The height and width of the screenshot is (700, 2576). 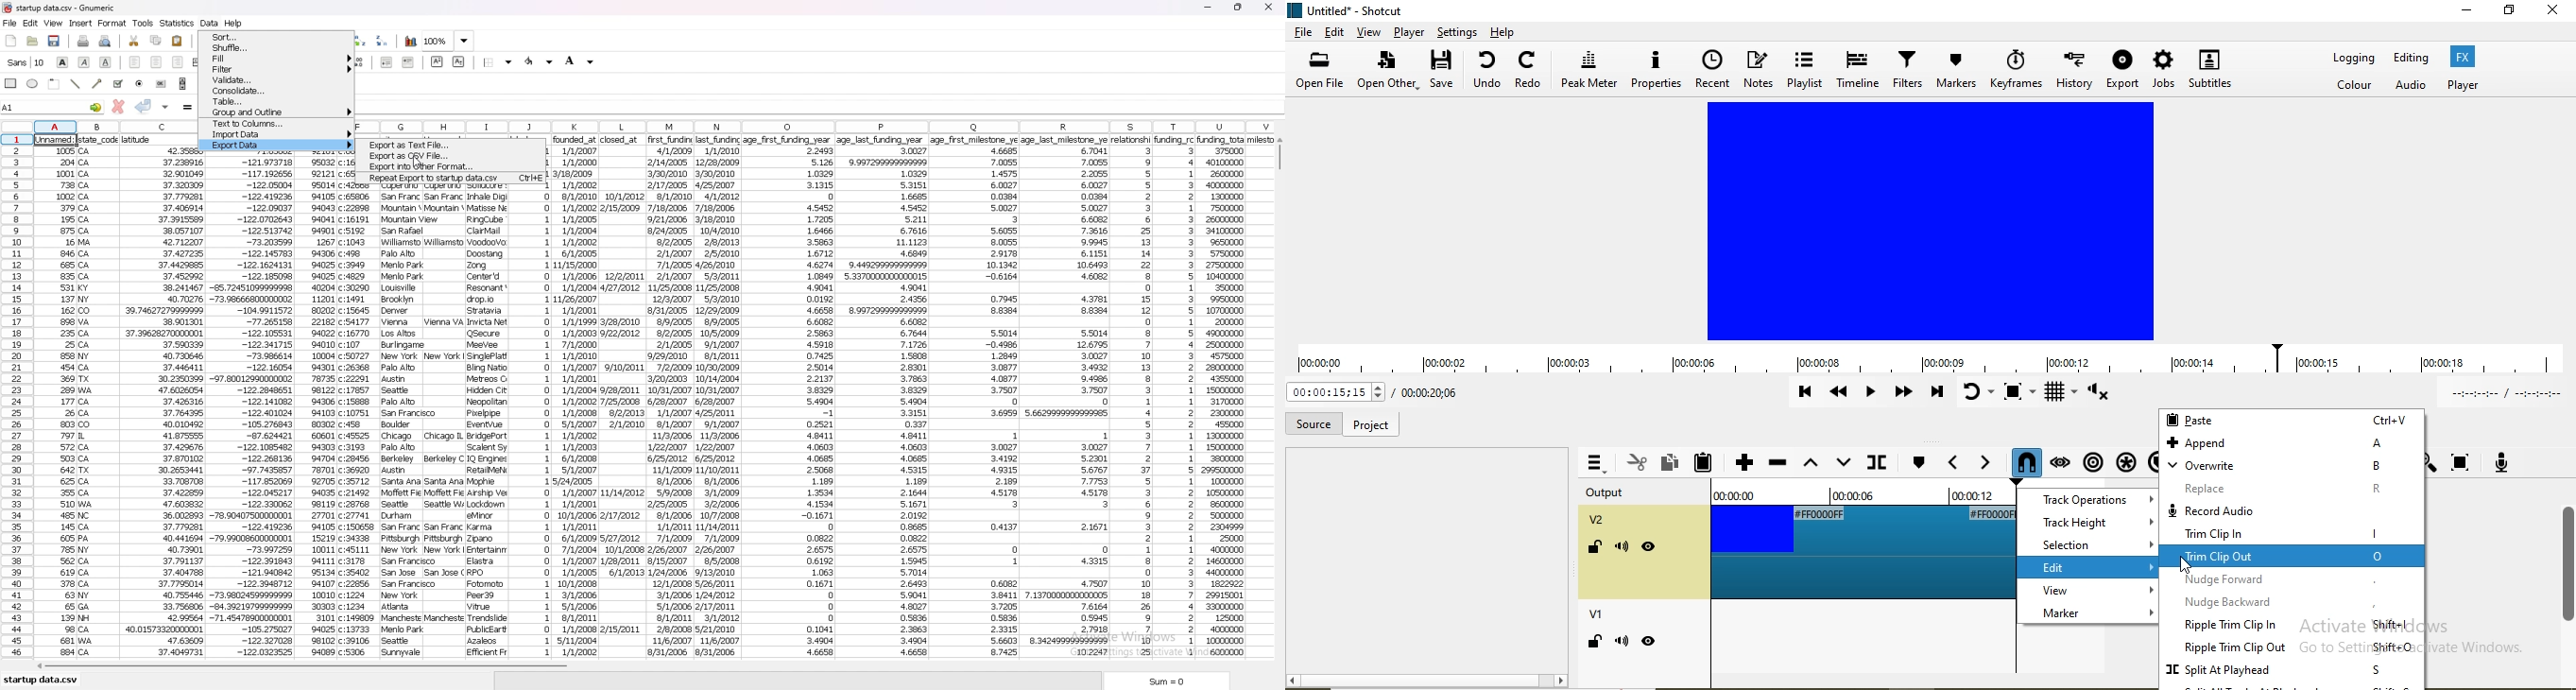 I want to click on edit, so click(x=2087, y=568).